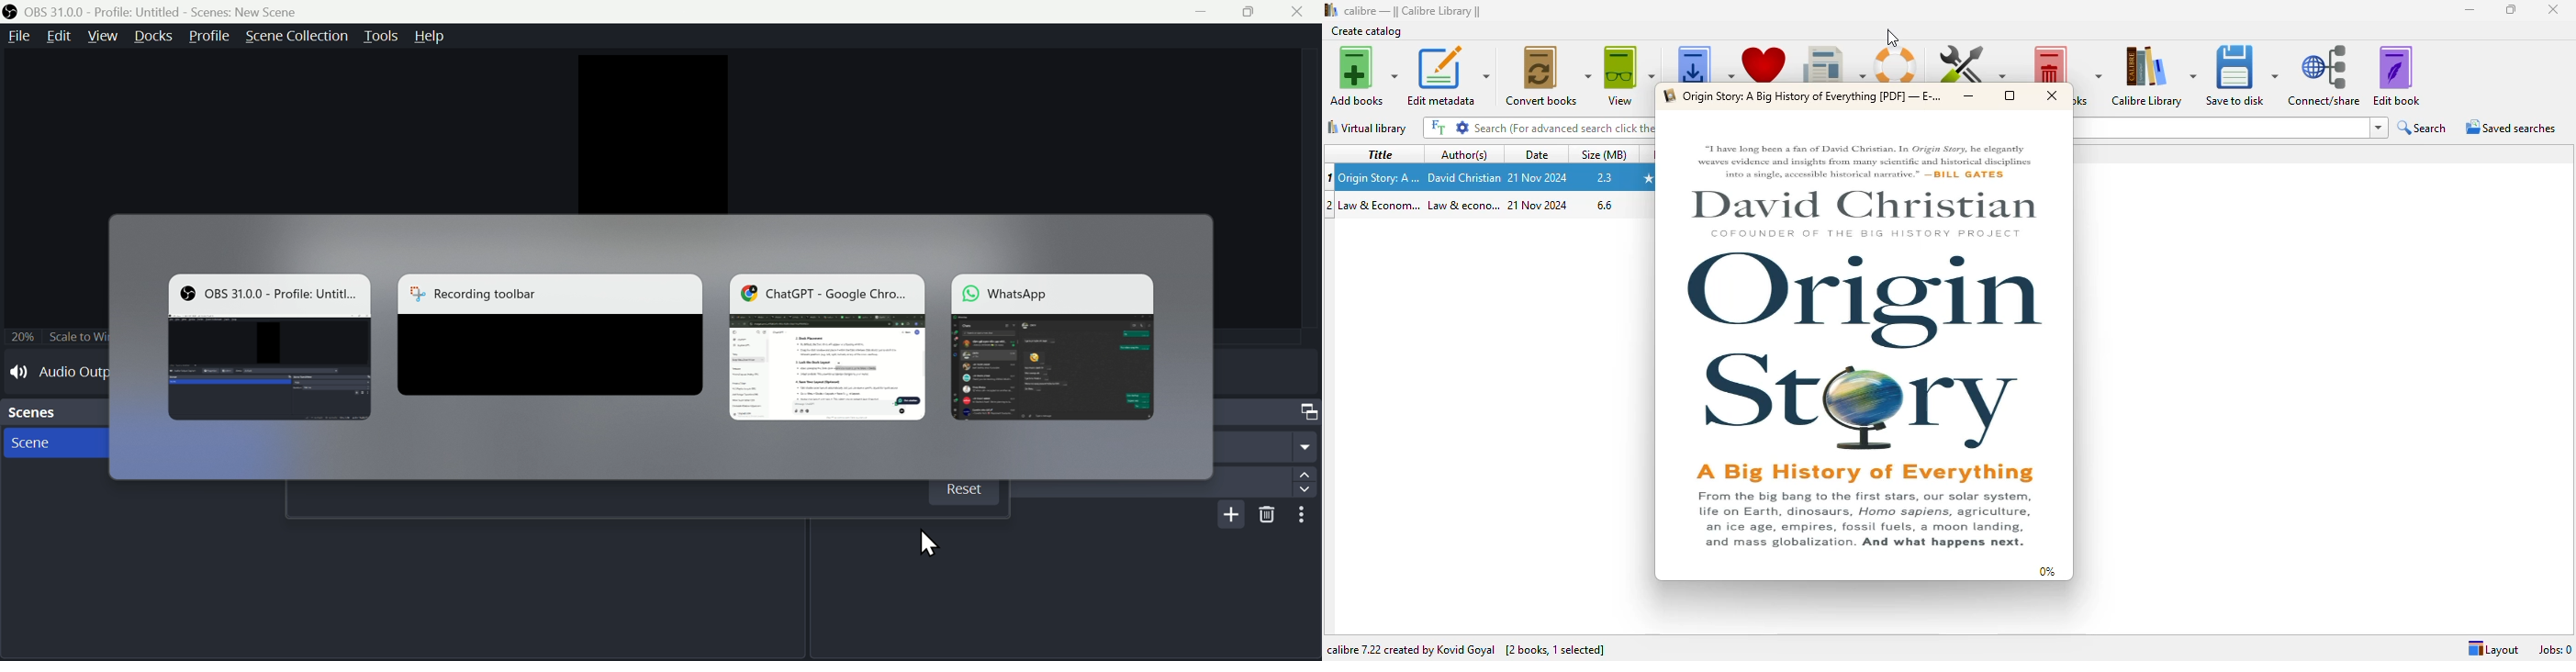  I want to click on get books, so click(1701, 63).